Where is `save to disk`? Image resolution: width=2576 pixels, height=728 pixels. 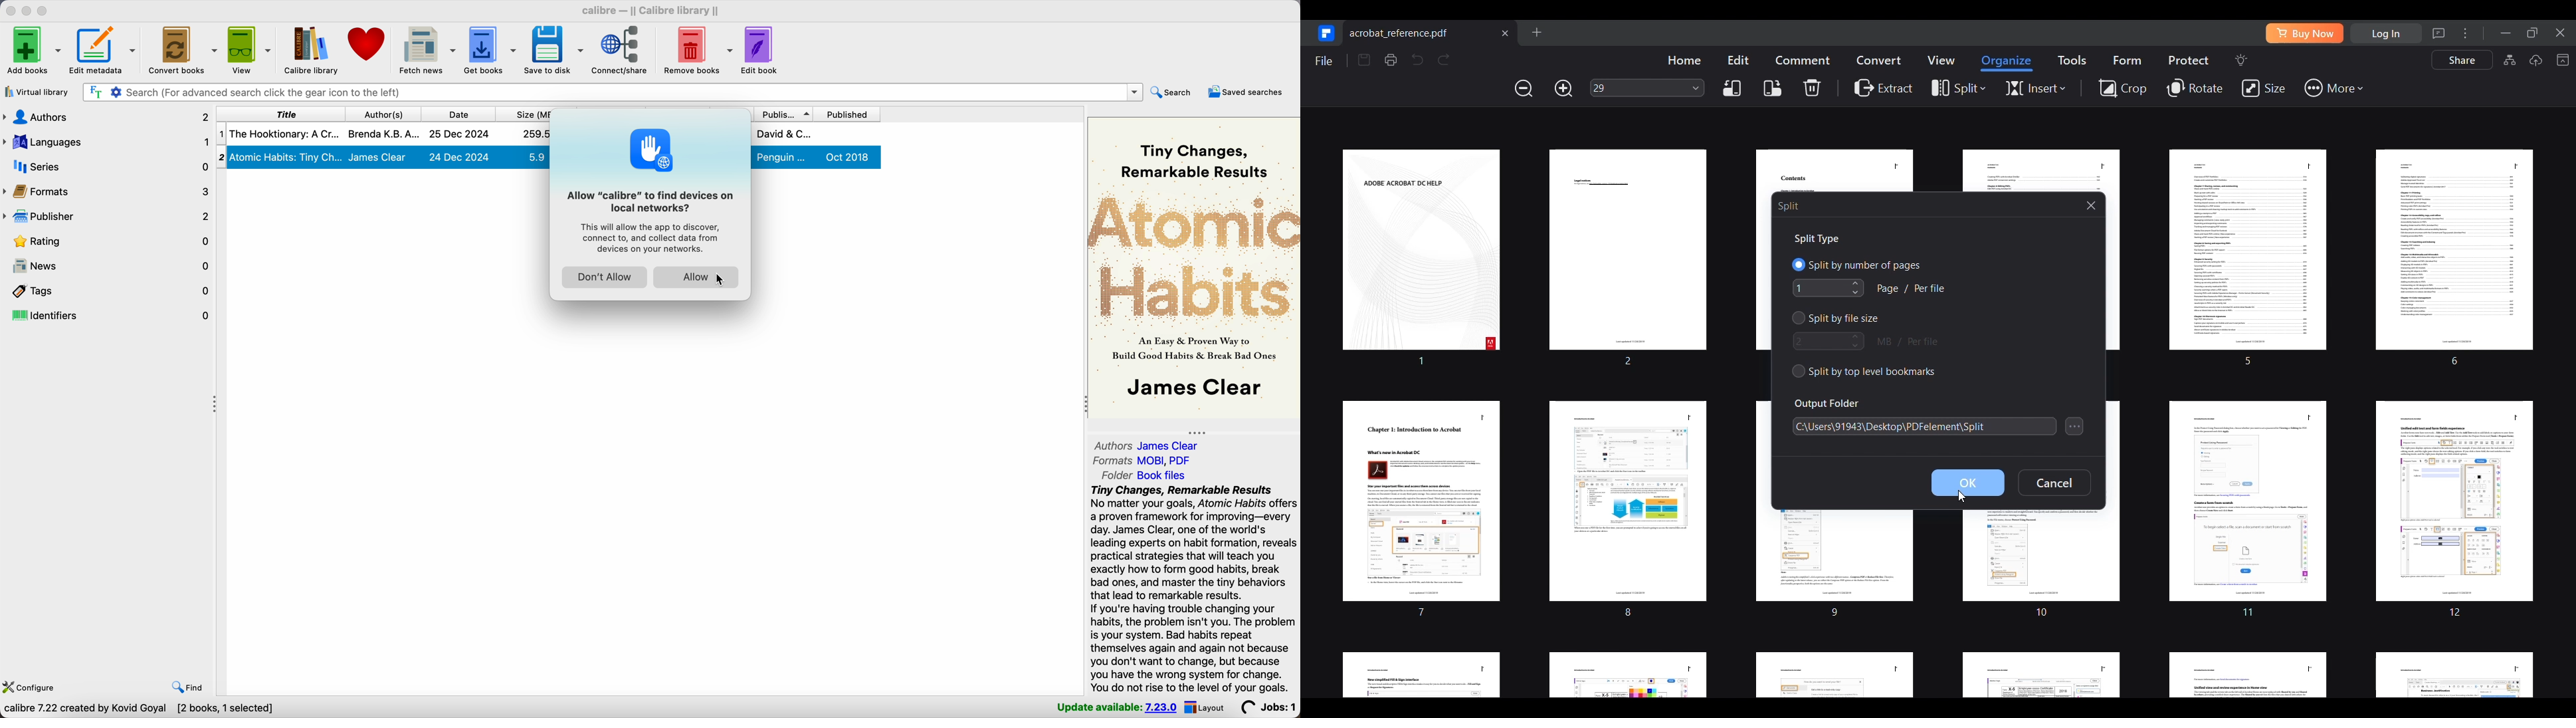 save to disk is located at coordinates (553, 51).